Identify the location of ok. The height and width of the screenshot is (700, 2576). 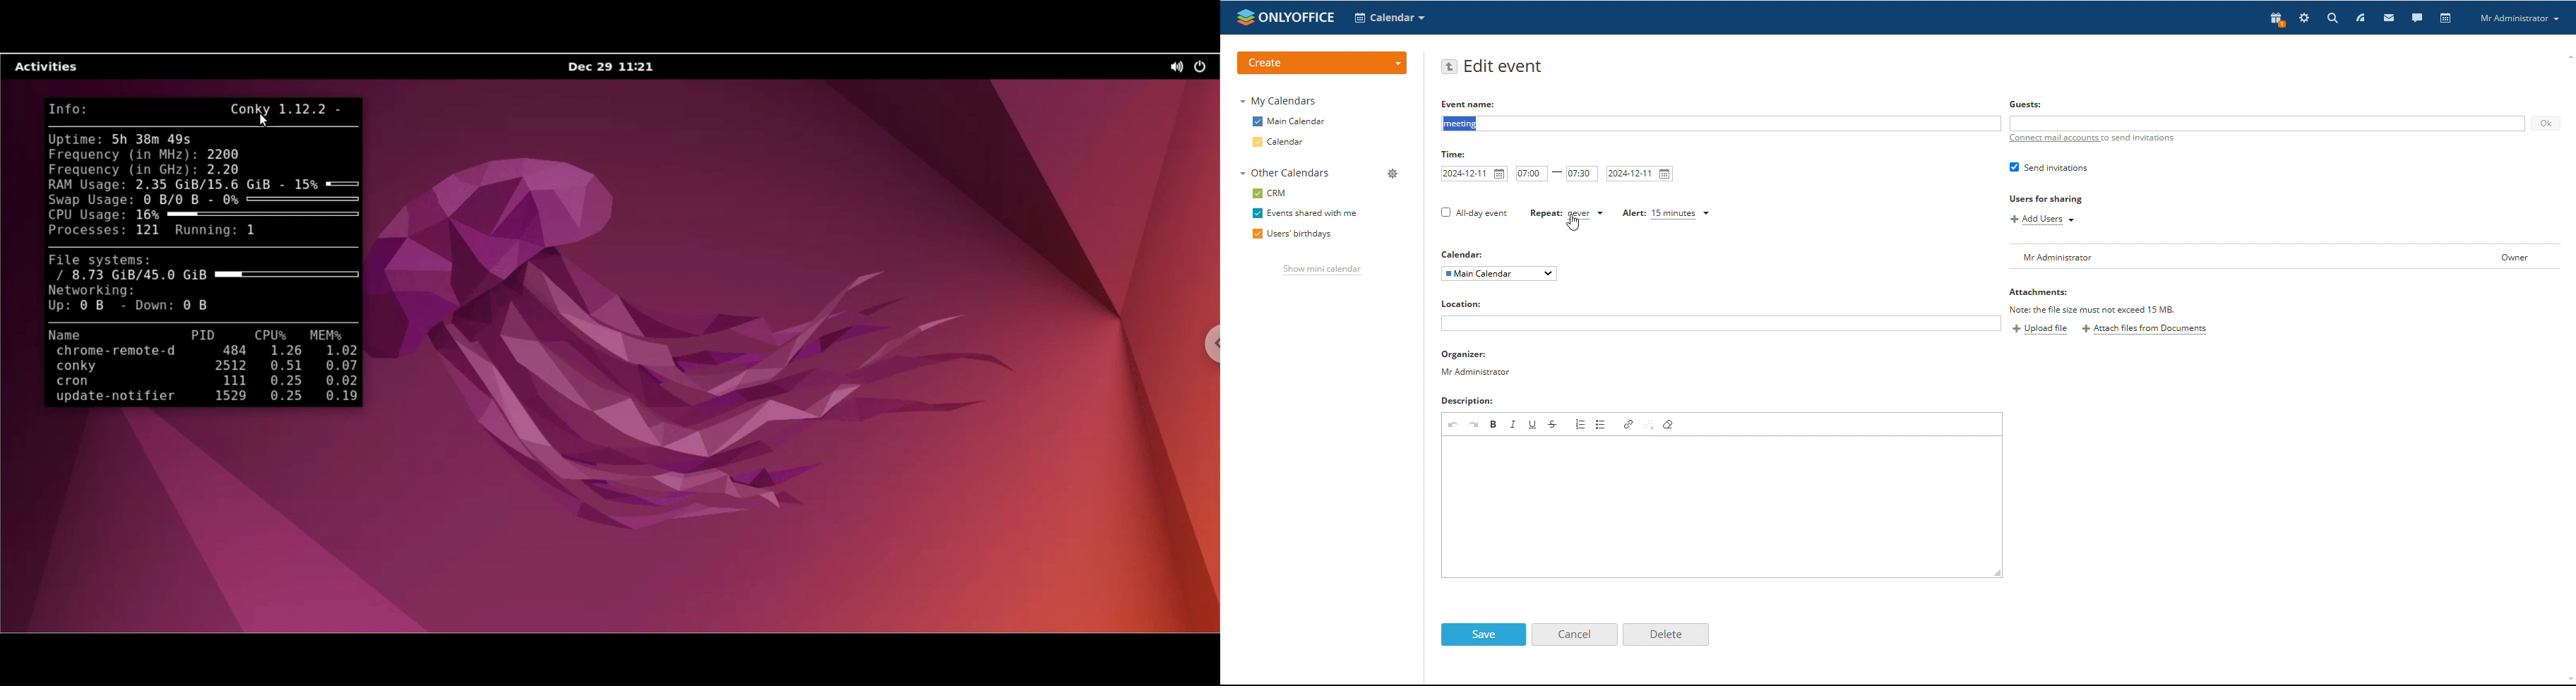
(2545, 124).